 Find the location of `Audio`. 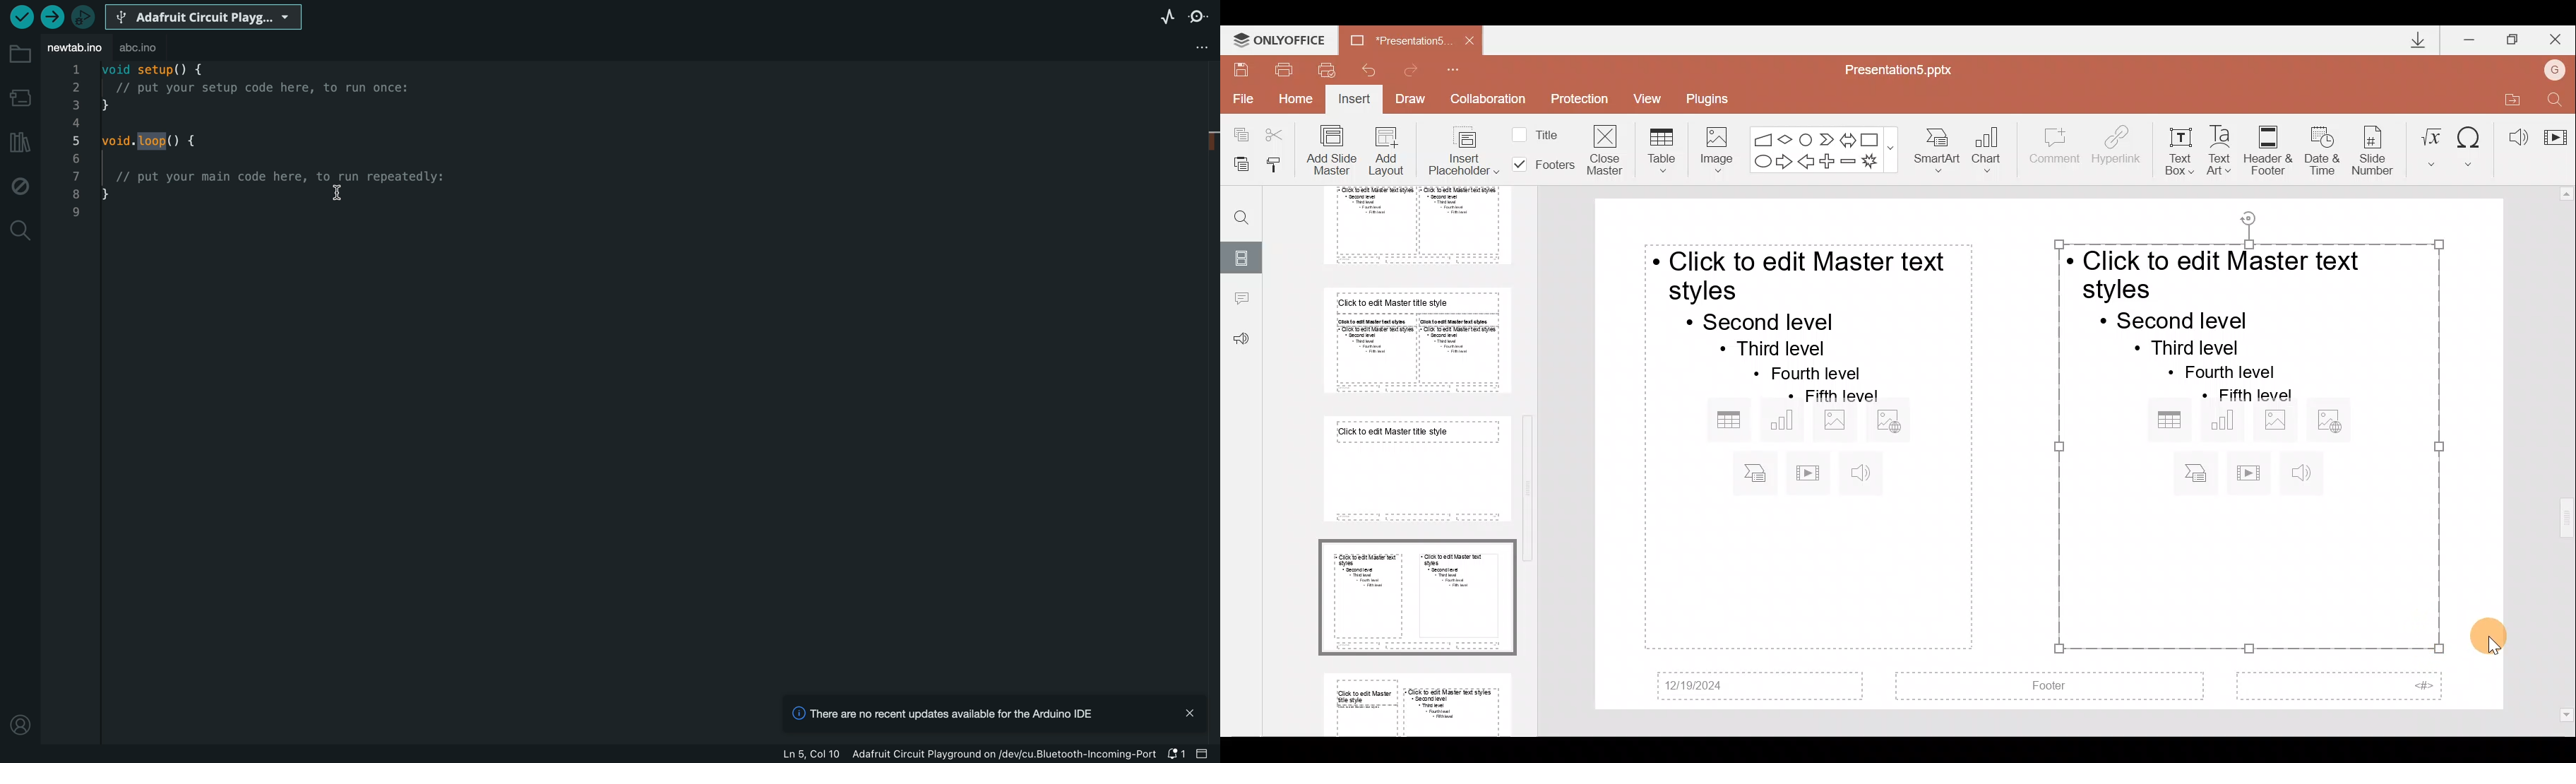

Audio is located at coordinates (2512, 133).